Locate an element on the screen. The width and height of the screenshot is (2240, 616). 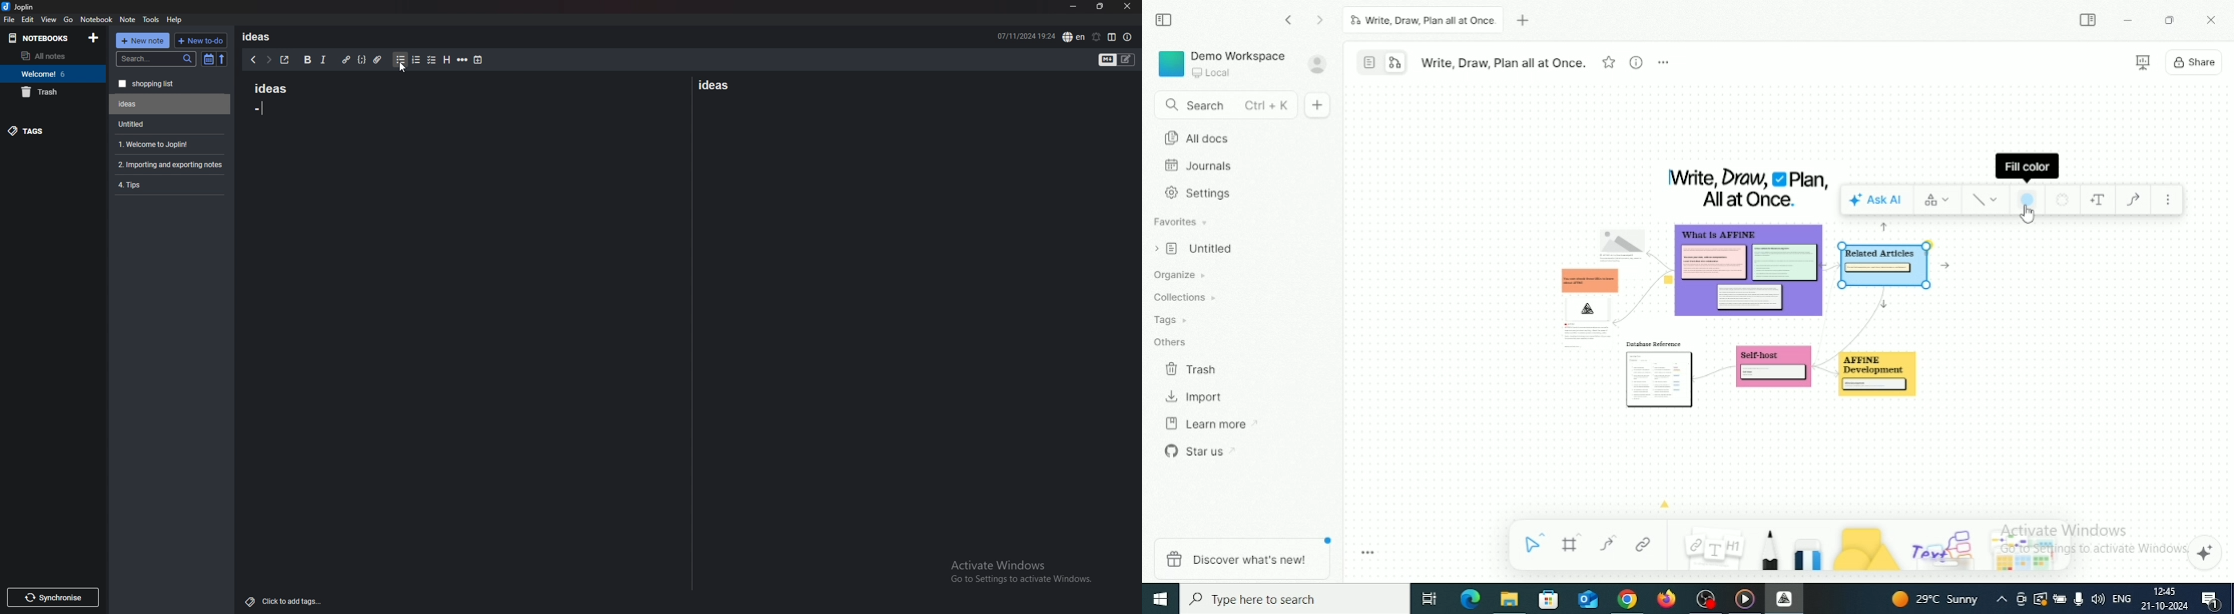
toggle external editor is located at coordinates (285, 59).